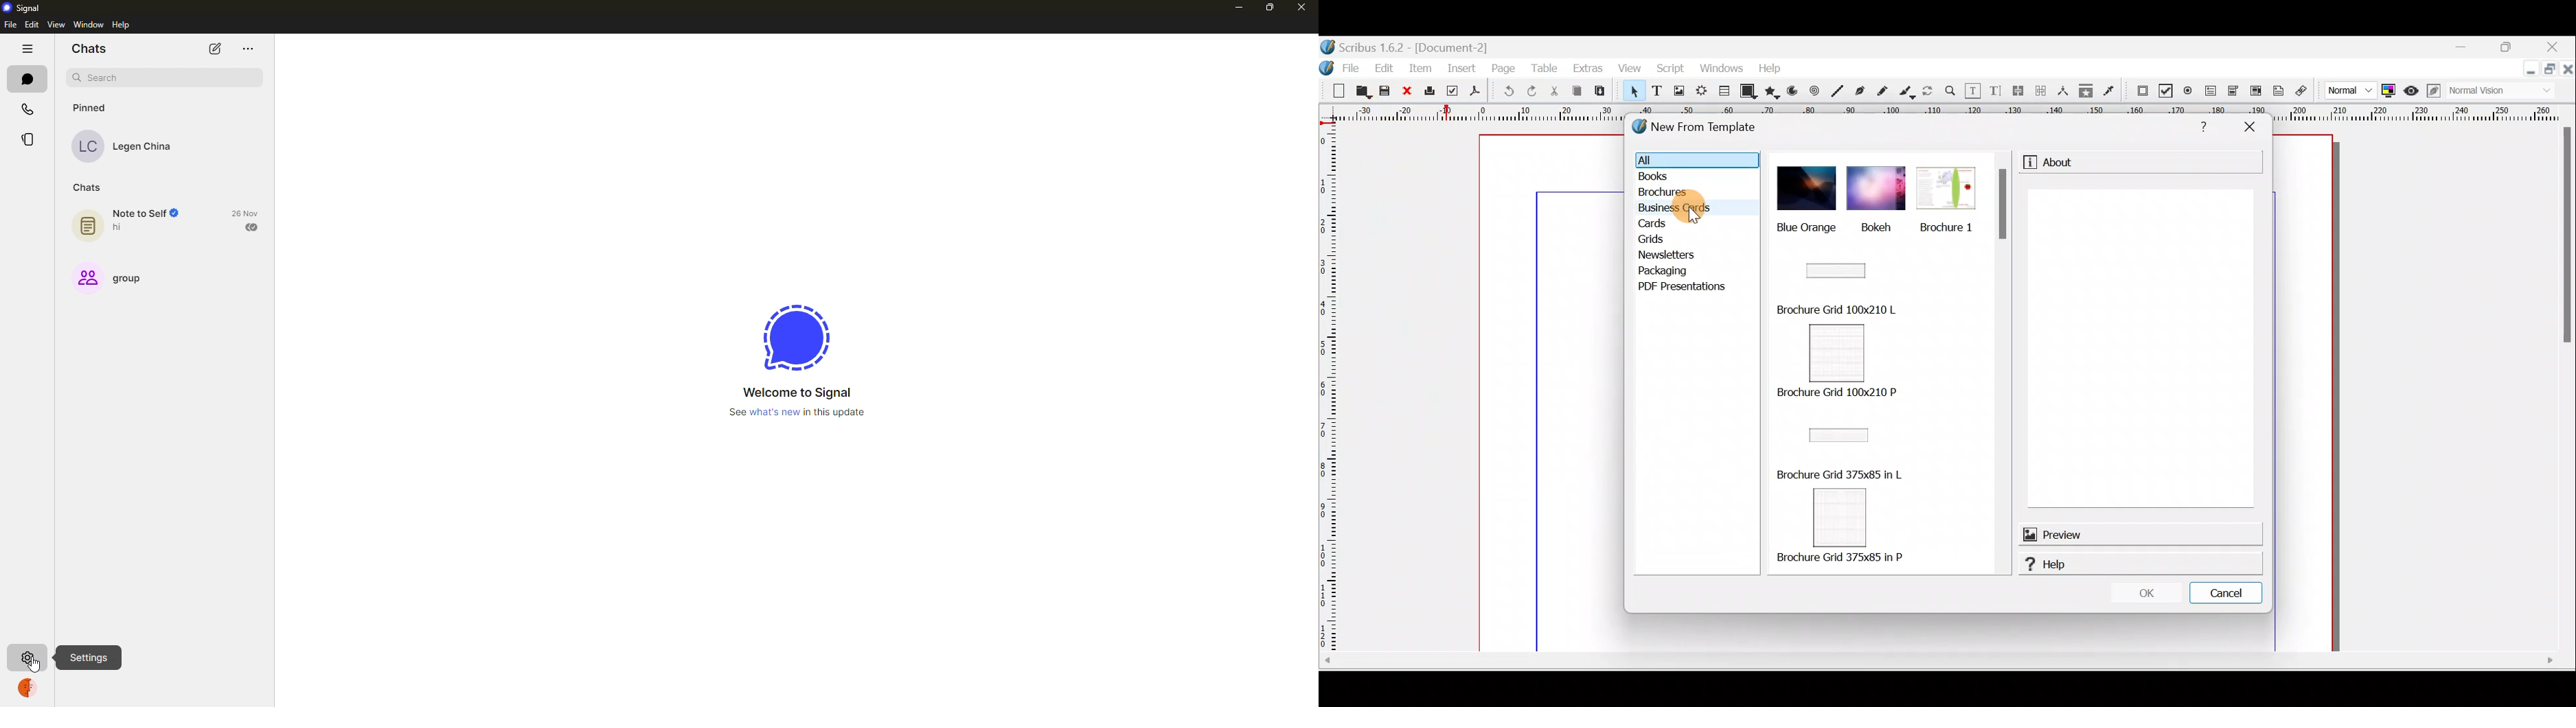  I want to click on New, so click(1334, 92).